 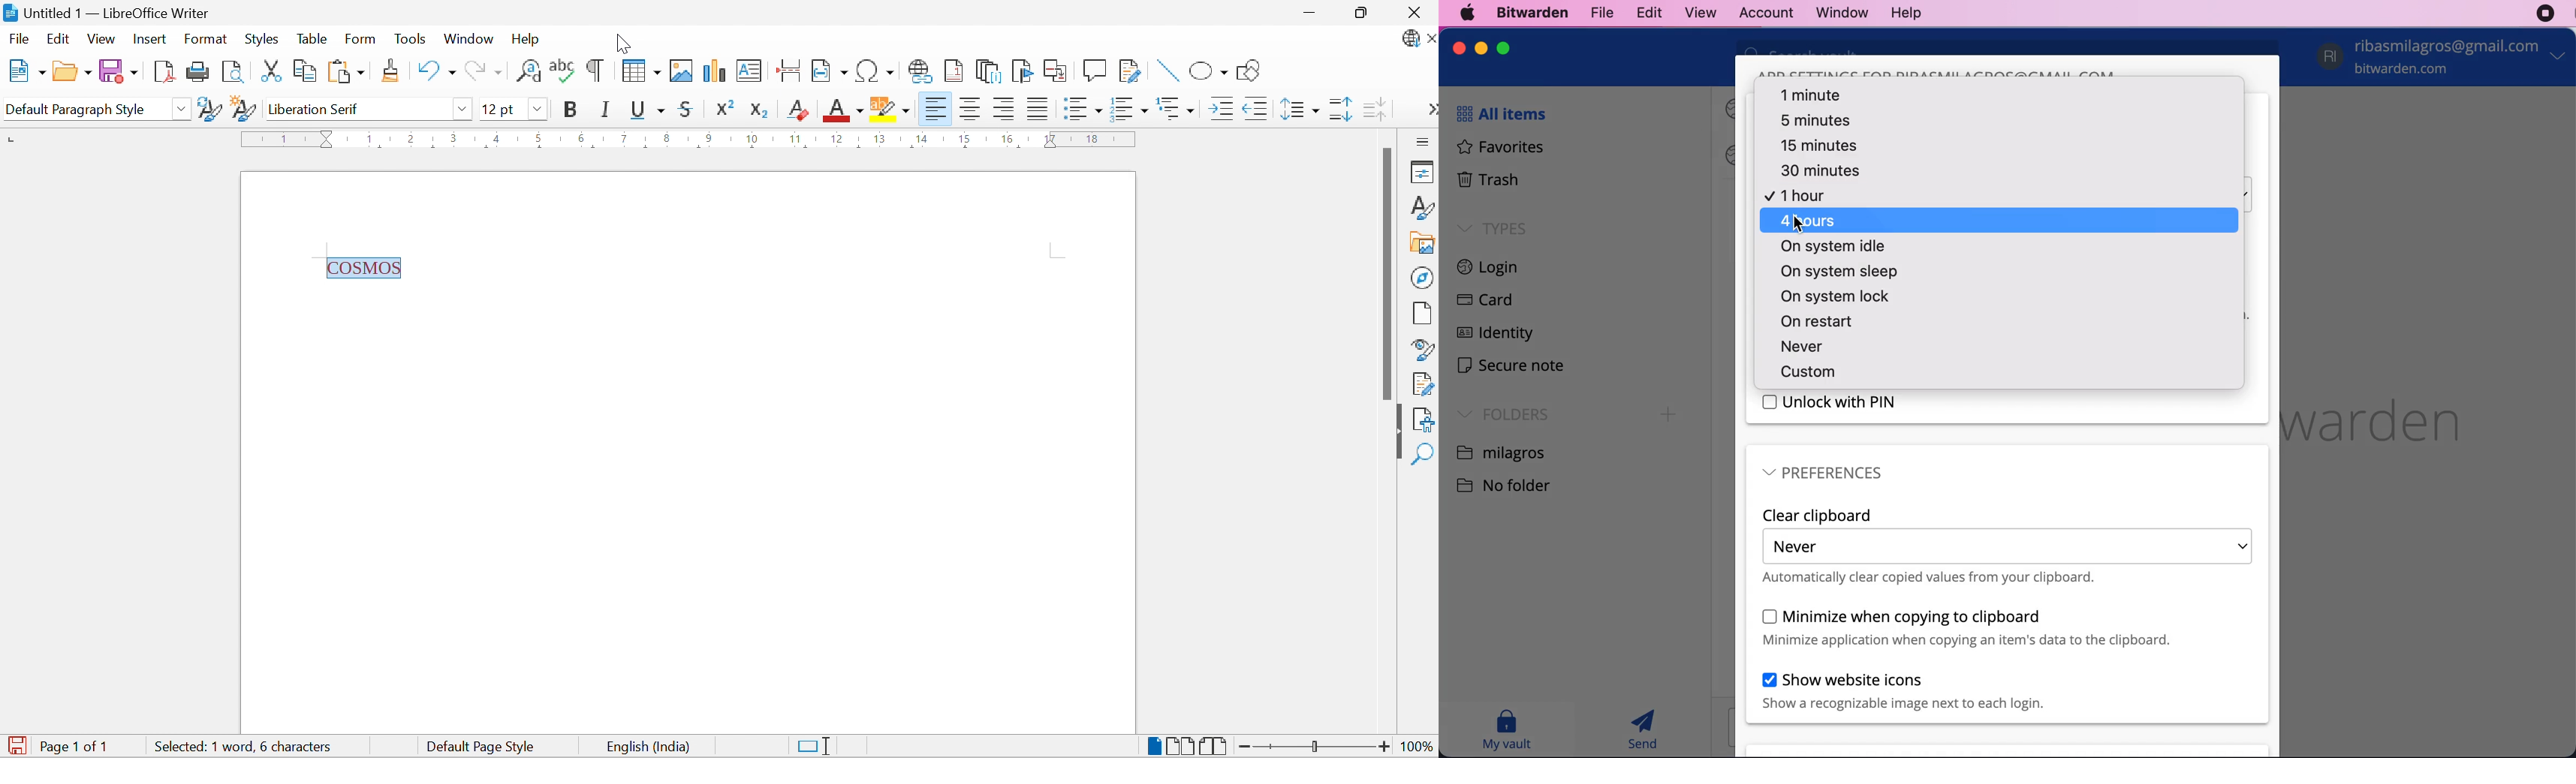 I want to click on Superscript, so click(x=730, y=107).